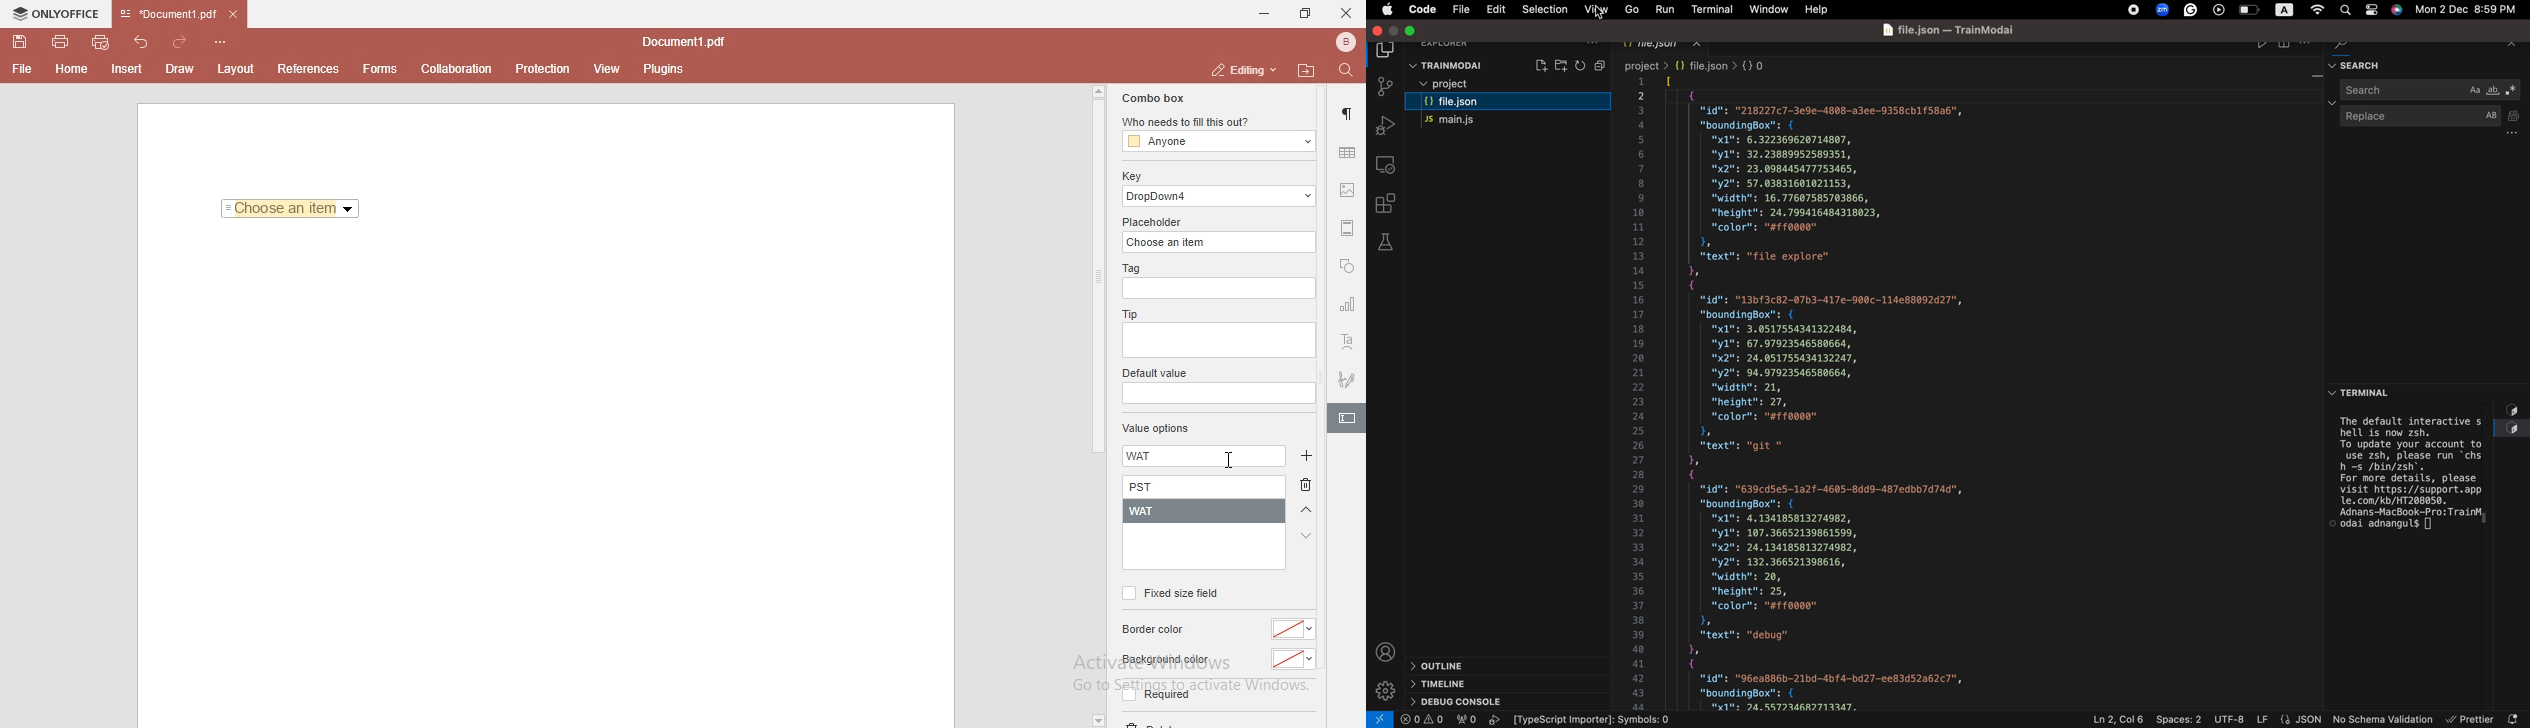 This screenshot has width=2548, height=728. What do you see at coordinates (1304, 14) in the screenshot?
I see `restore` at bounding box center [1304, 14].